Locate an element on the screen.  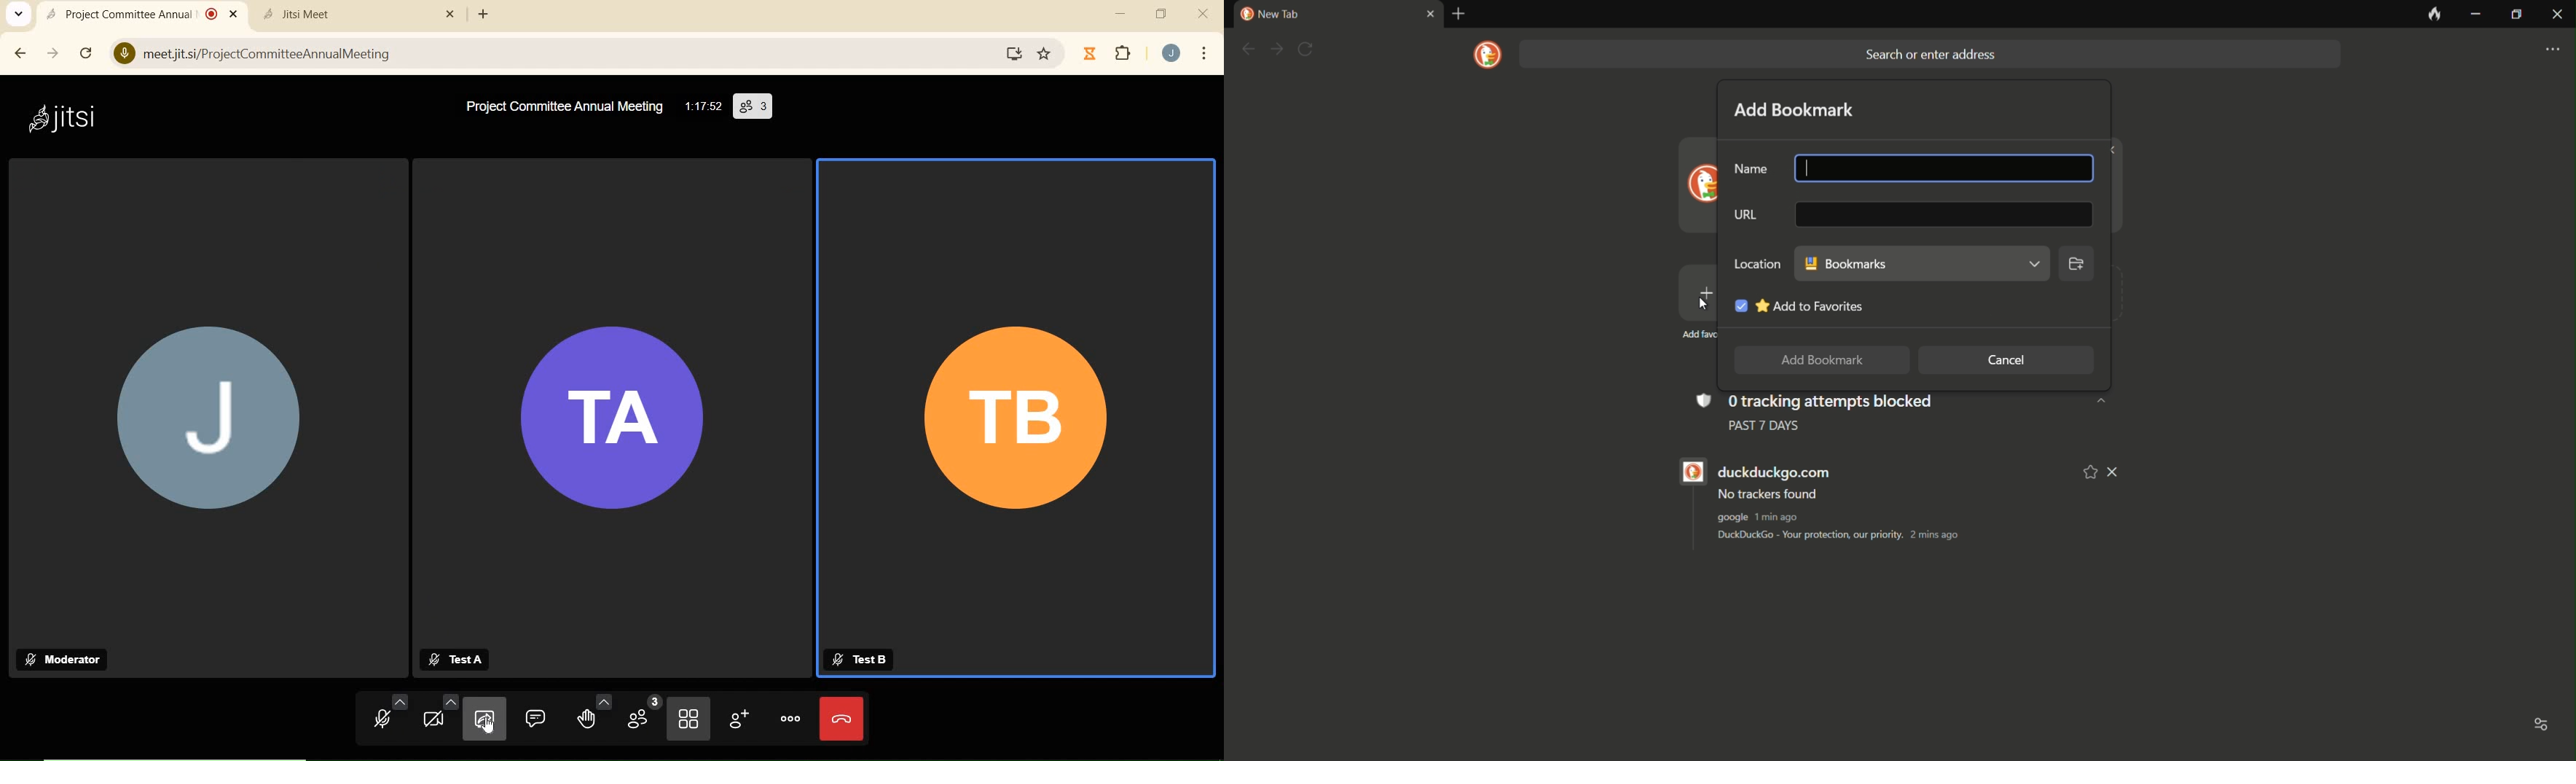
participants (3) is located at coordinates (753, 105).